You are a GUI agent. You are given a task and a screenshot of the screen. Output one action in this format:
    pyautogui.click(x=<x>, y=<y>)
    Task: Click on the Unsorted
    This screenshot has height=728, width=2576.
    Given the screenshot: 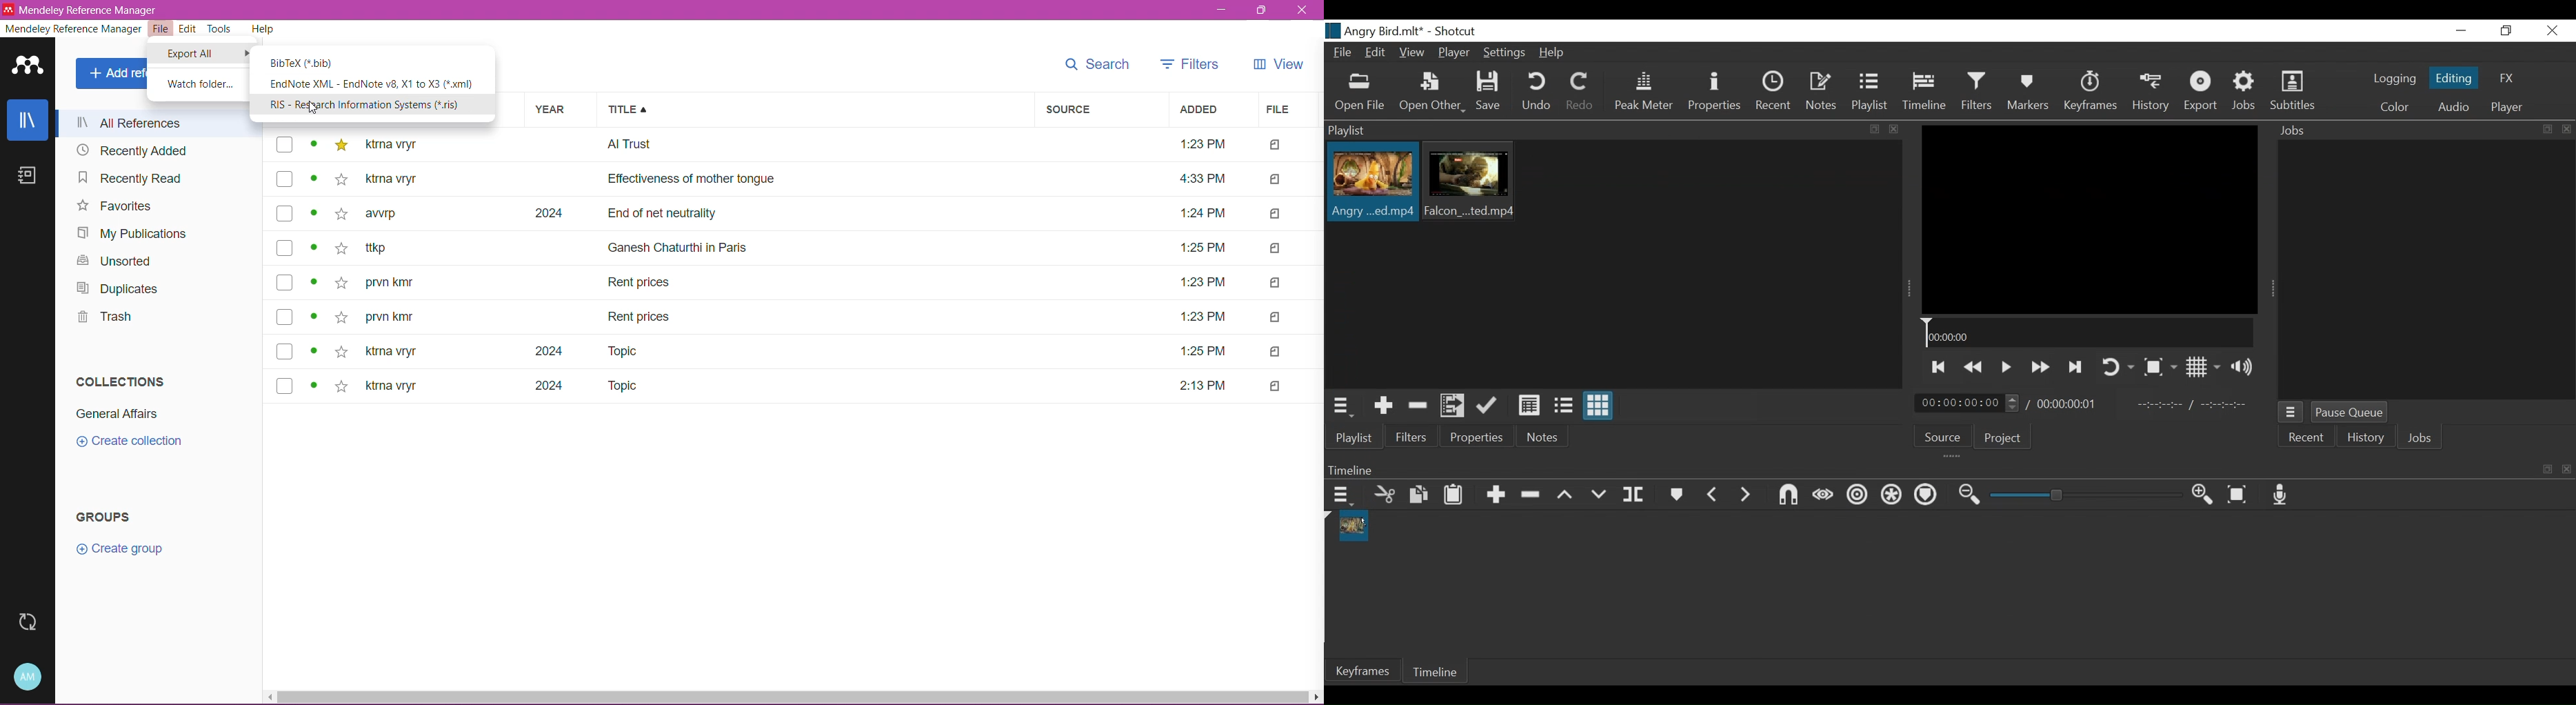 What is the action you would take?
    pyautogui.click(x=112, y=261)
    